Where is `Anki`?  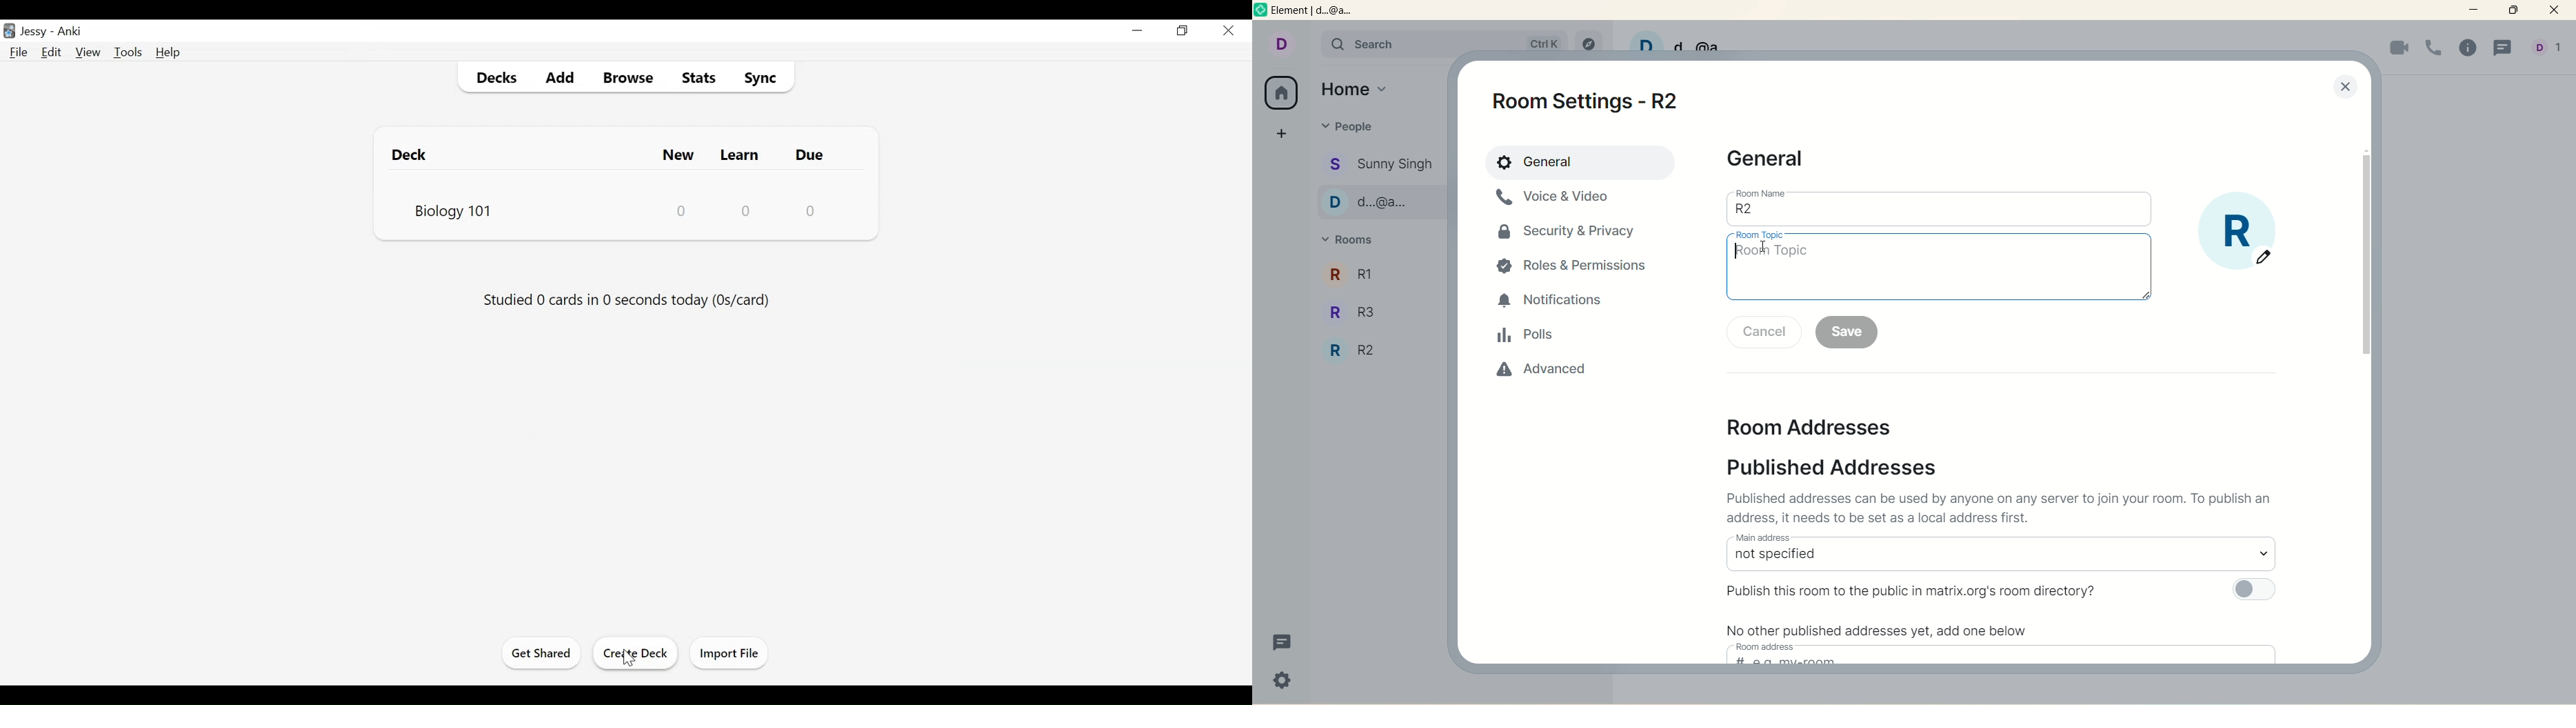 Anki is located at coordinates (73, 31).